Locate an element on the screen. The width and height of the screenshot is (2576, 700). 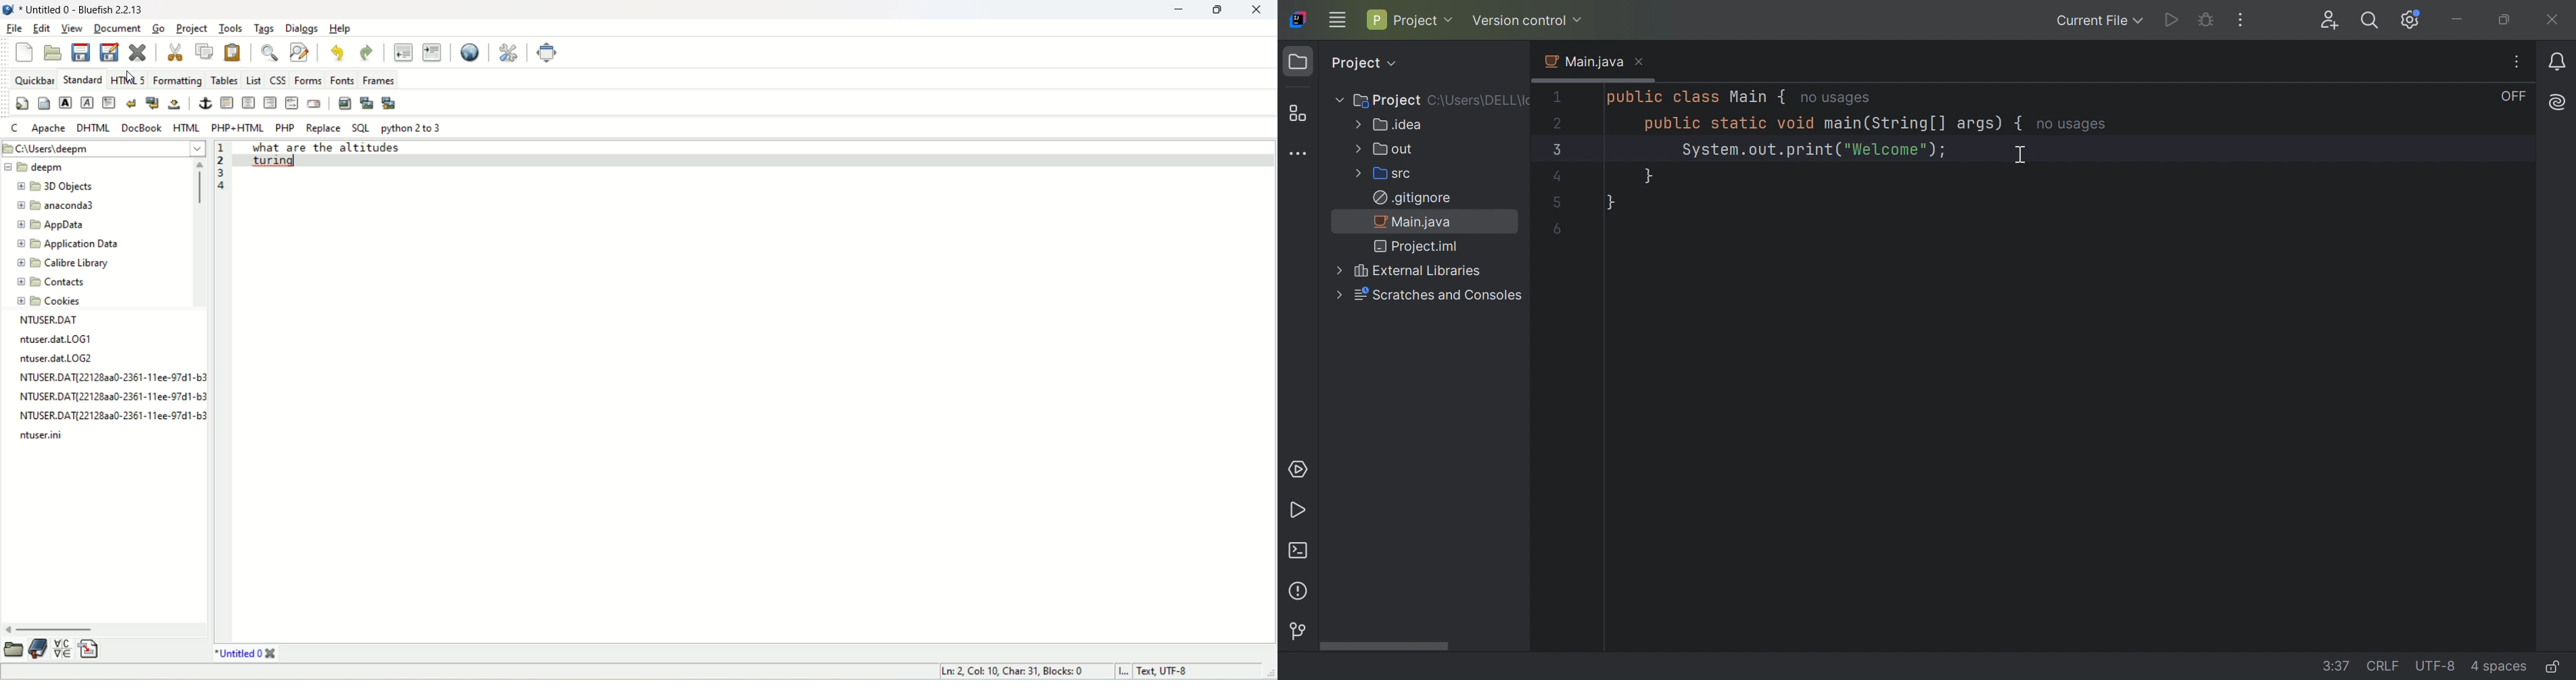
title is located at coordinates (244, 655).